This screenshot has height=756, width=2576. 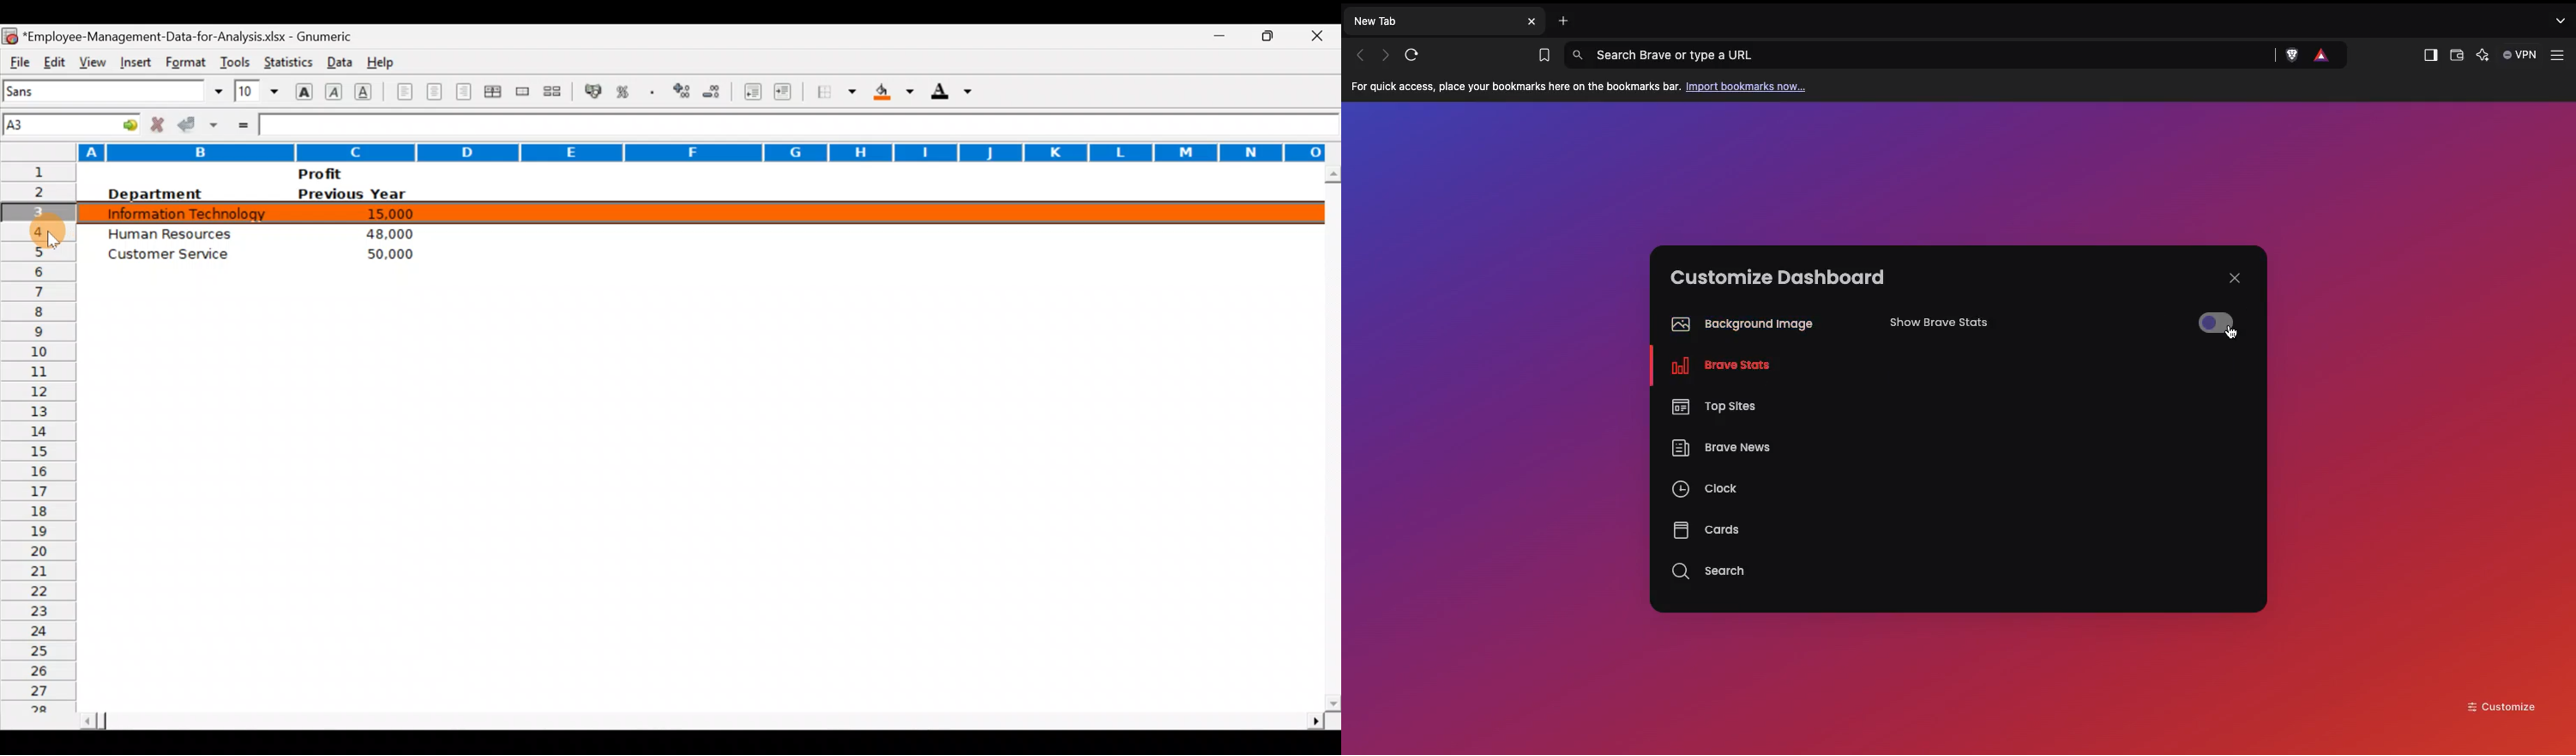 I want to click on Selected row 3 of data highlighted with color, so click(x=695, y=215).